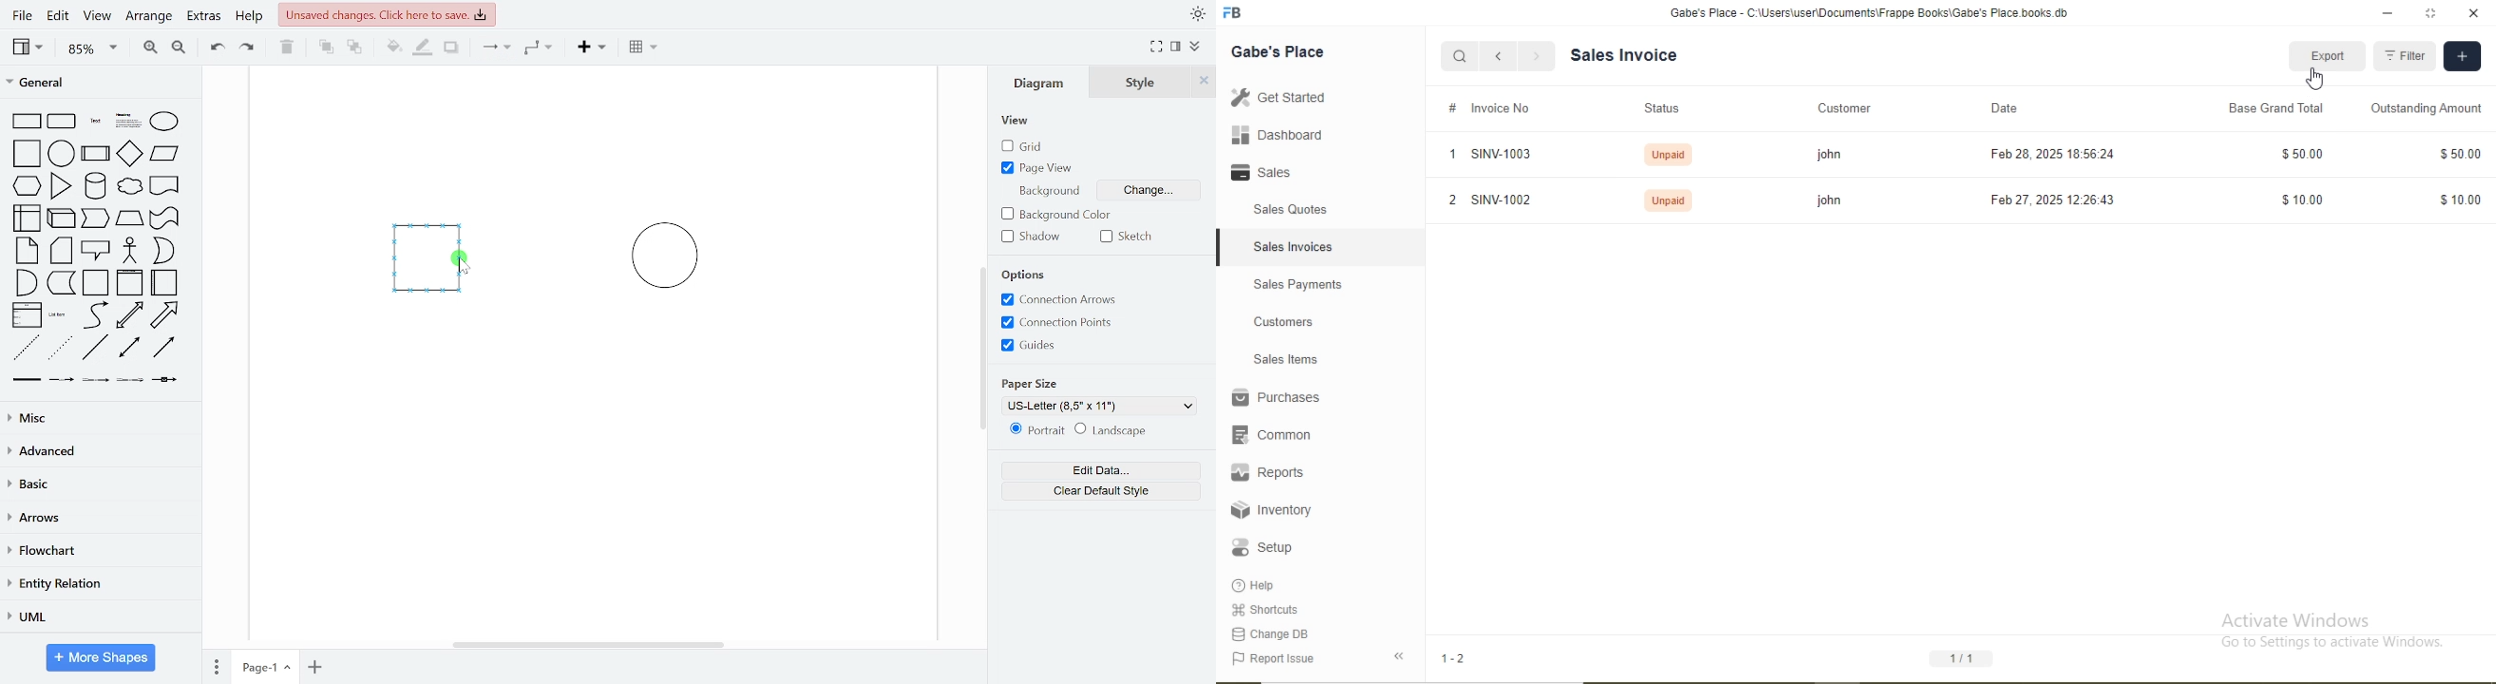 Image resolution: width=2520 pixels, height=700 pixels. I want to click on change background, so click(1146, 193).